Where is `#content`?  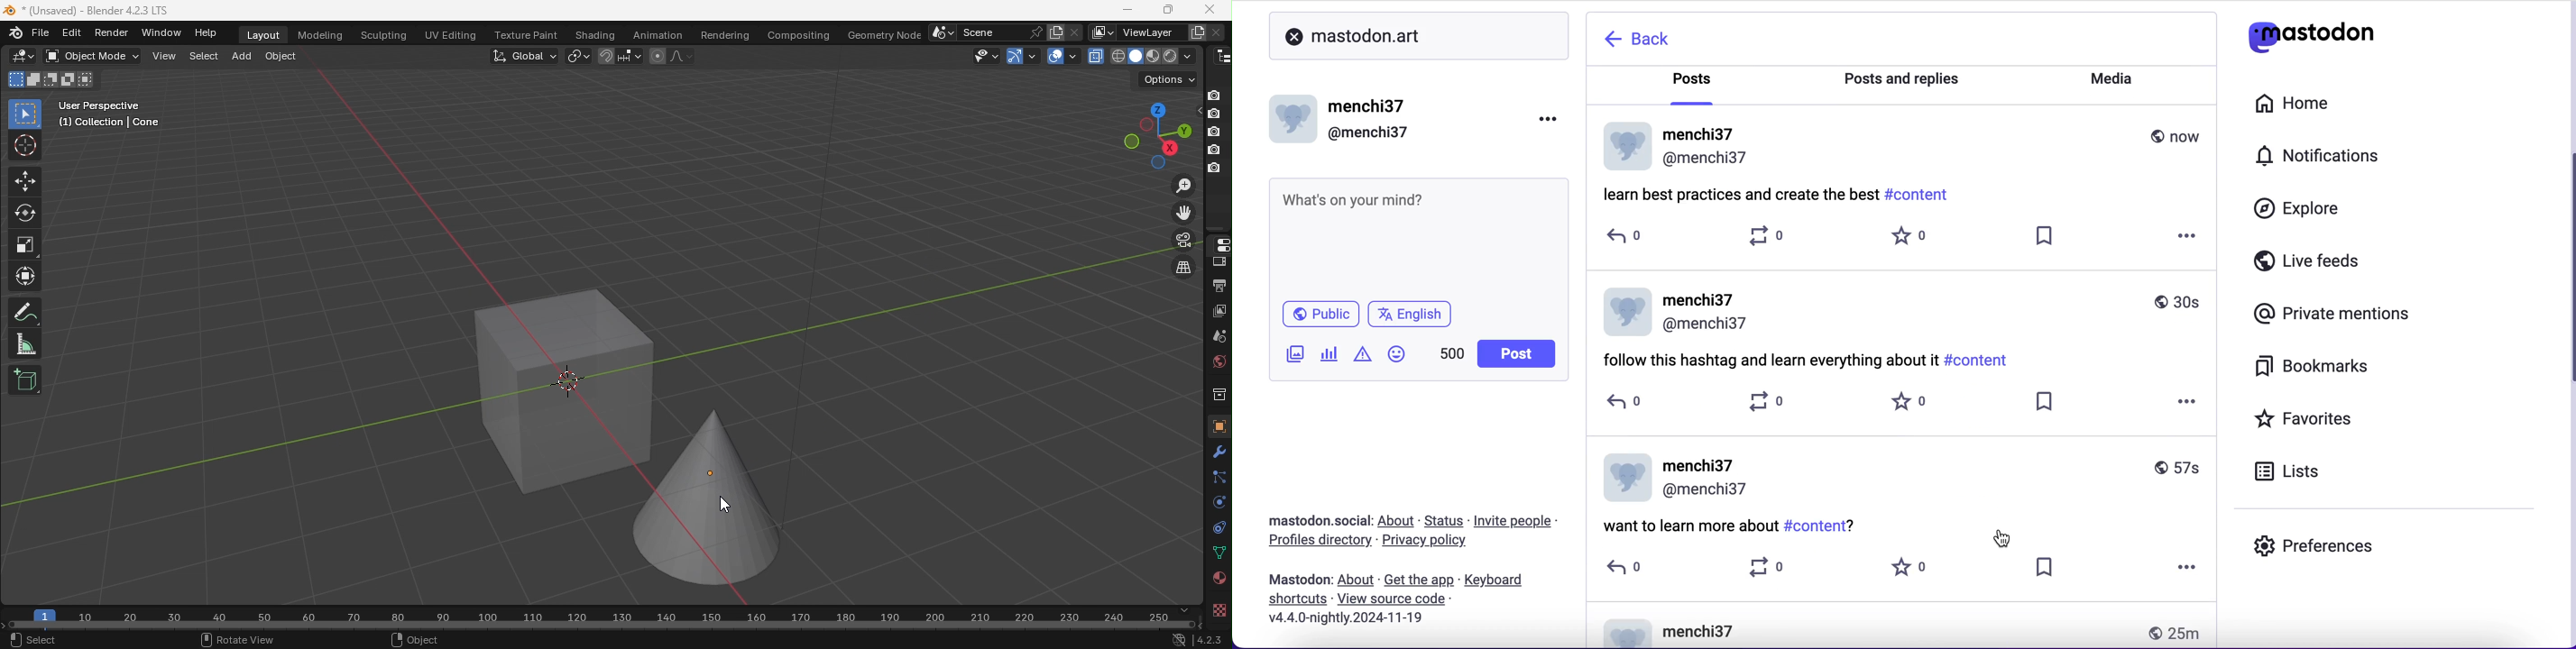
#content is located at coordinates (1823, 526).